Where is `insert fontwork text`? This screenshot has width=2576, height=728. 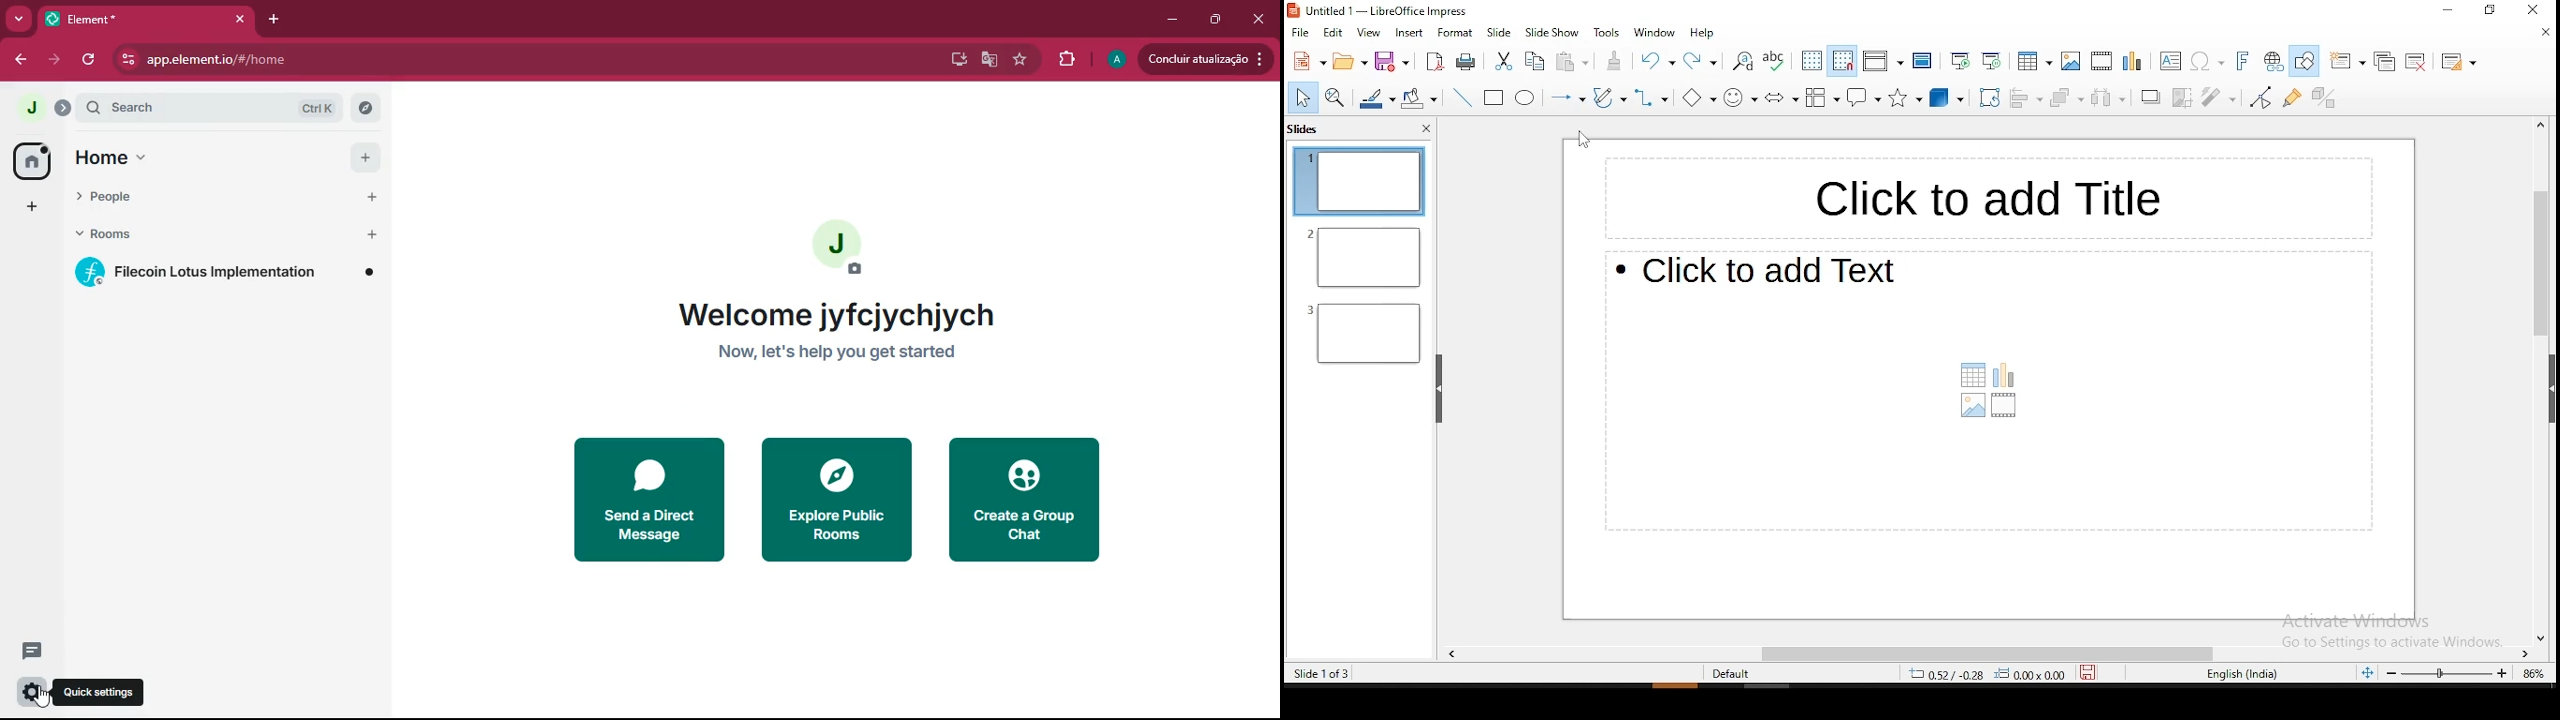
insert fontwork text is located at coordinates (2244, 61).